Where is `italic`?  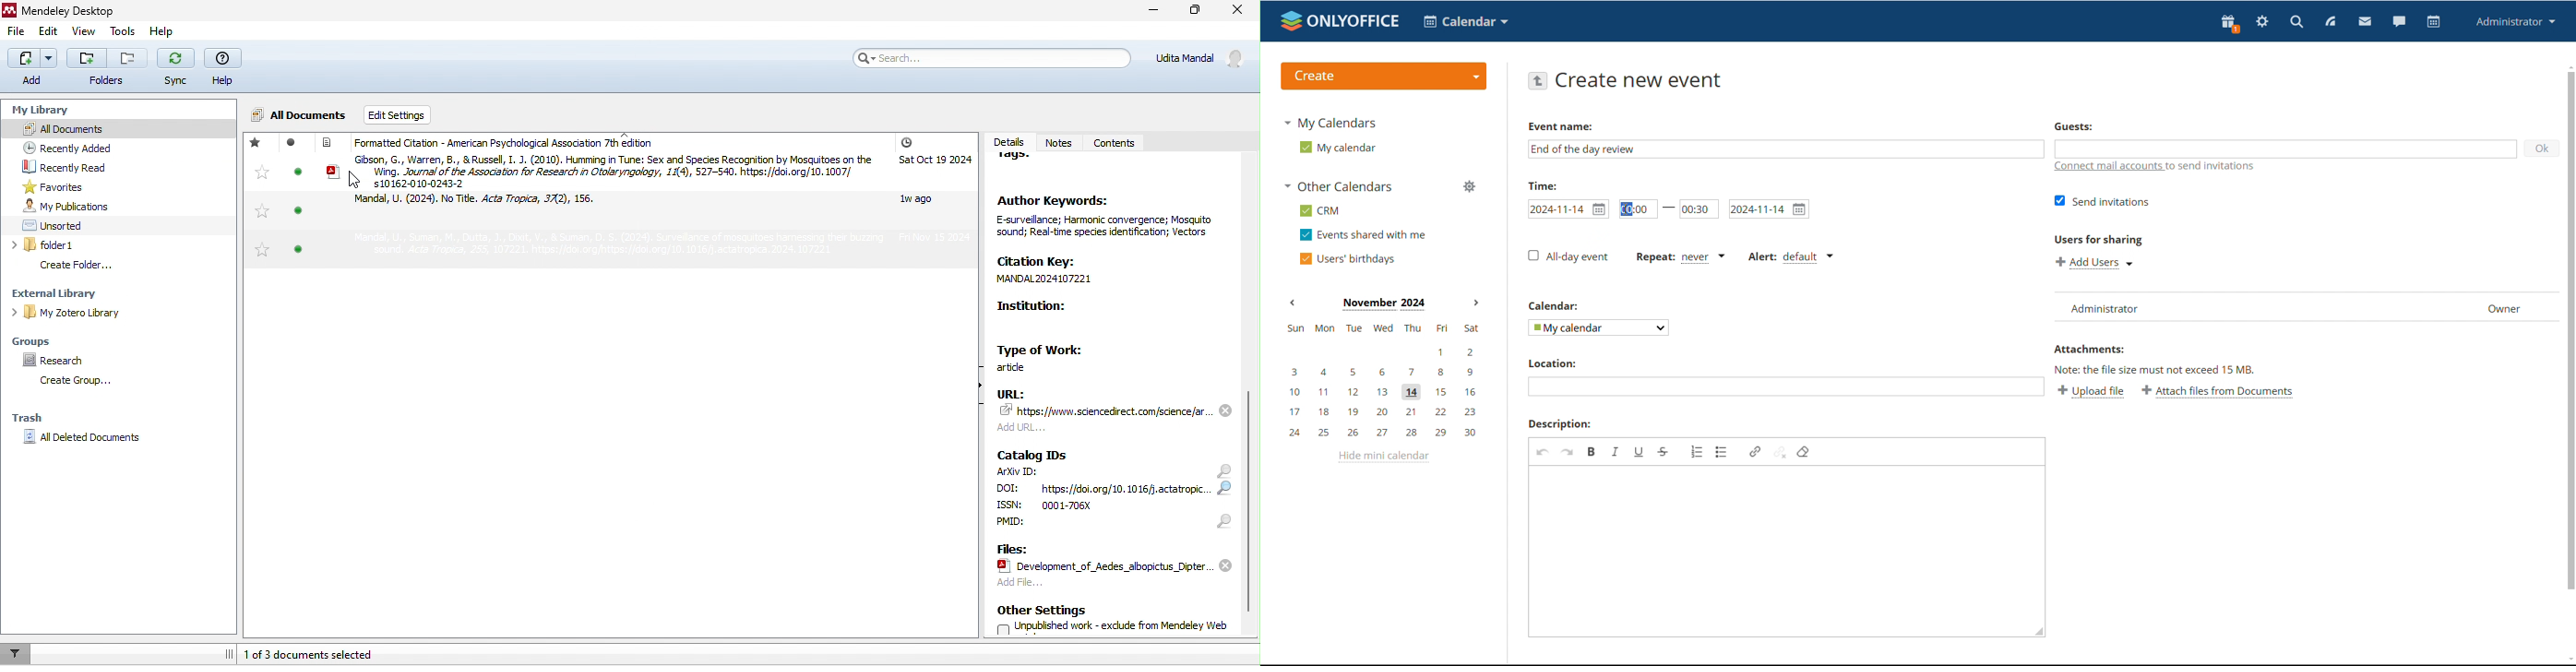 italic is located at coordinates (1615, 451).